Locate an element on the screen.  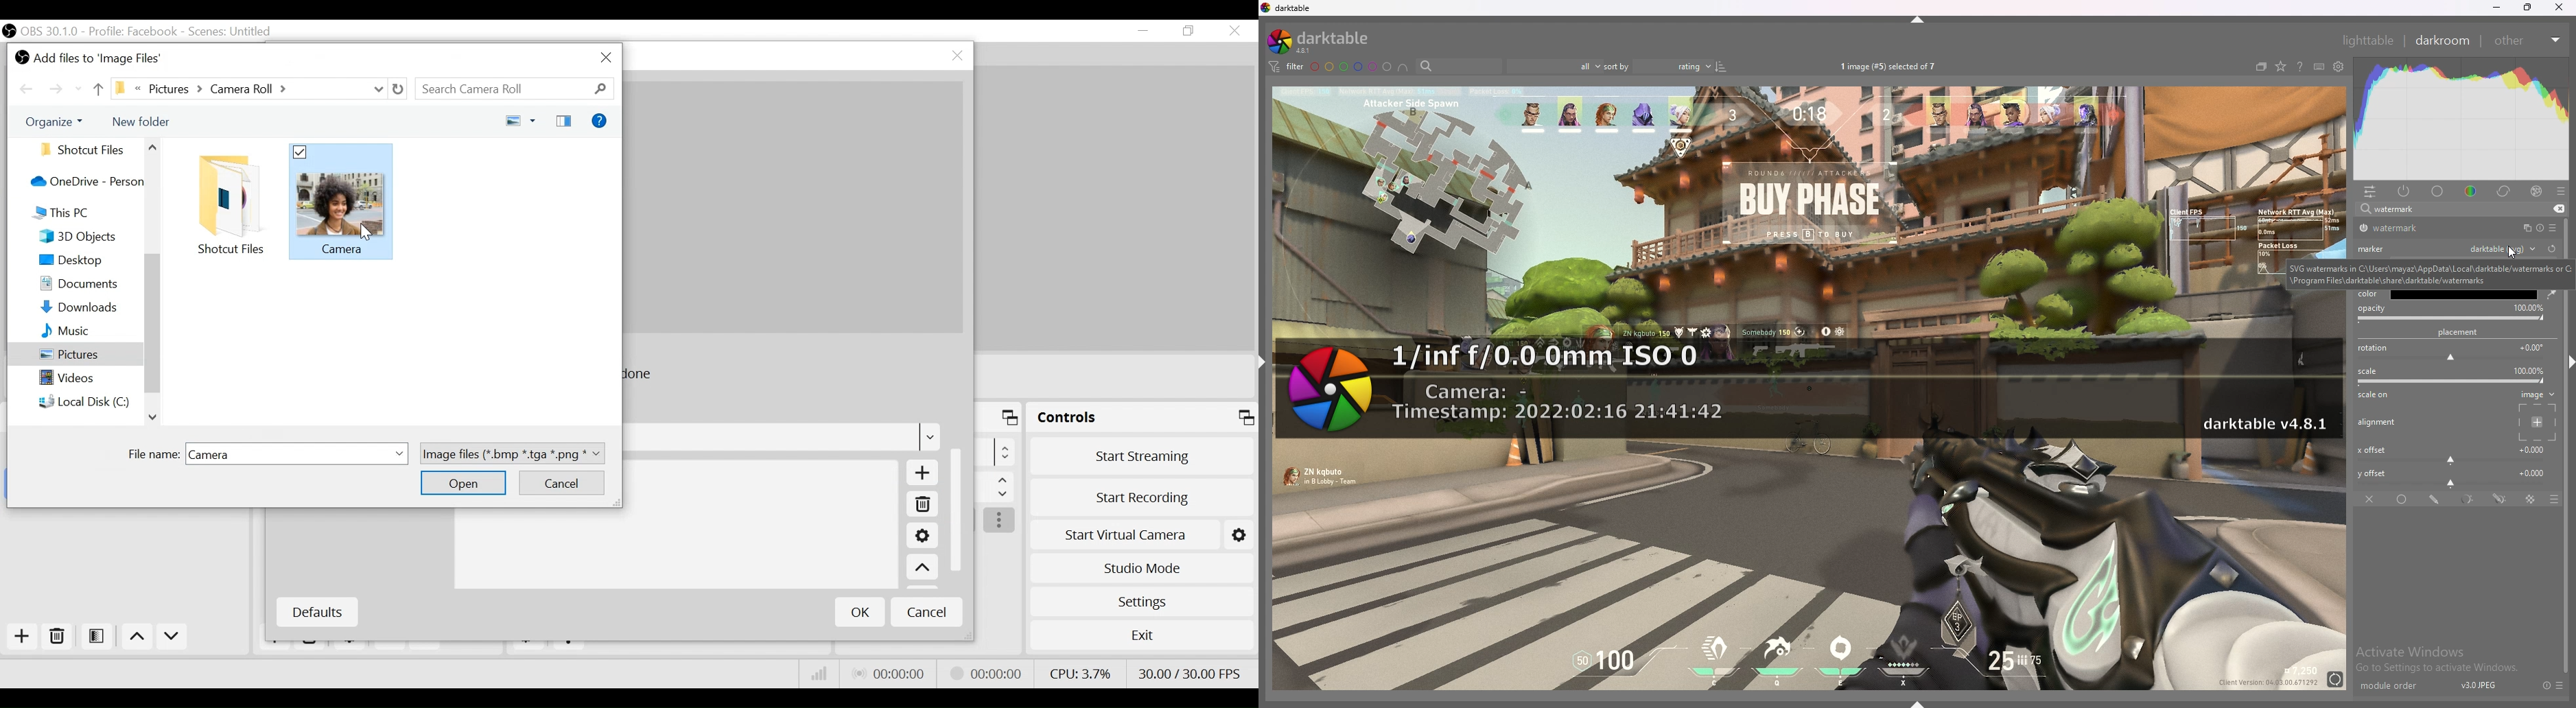
Vertical Scroll bar is located at coordinates (154, 321).